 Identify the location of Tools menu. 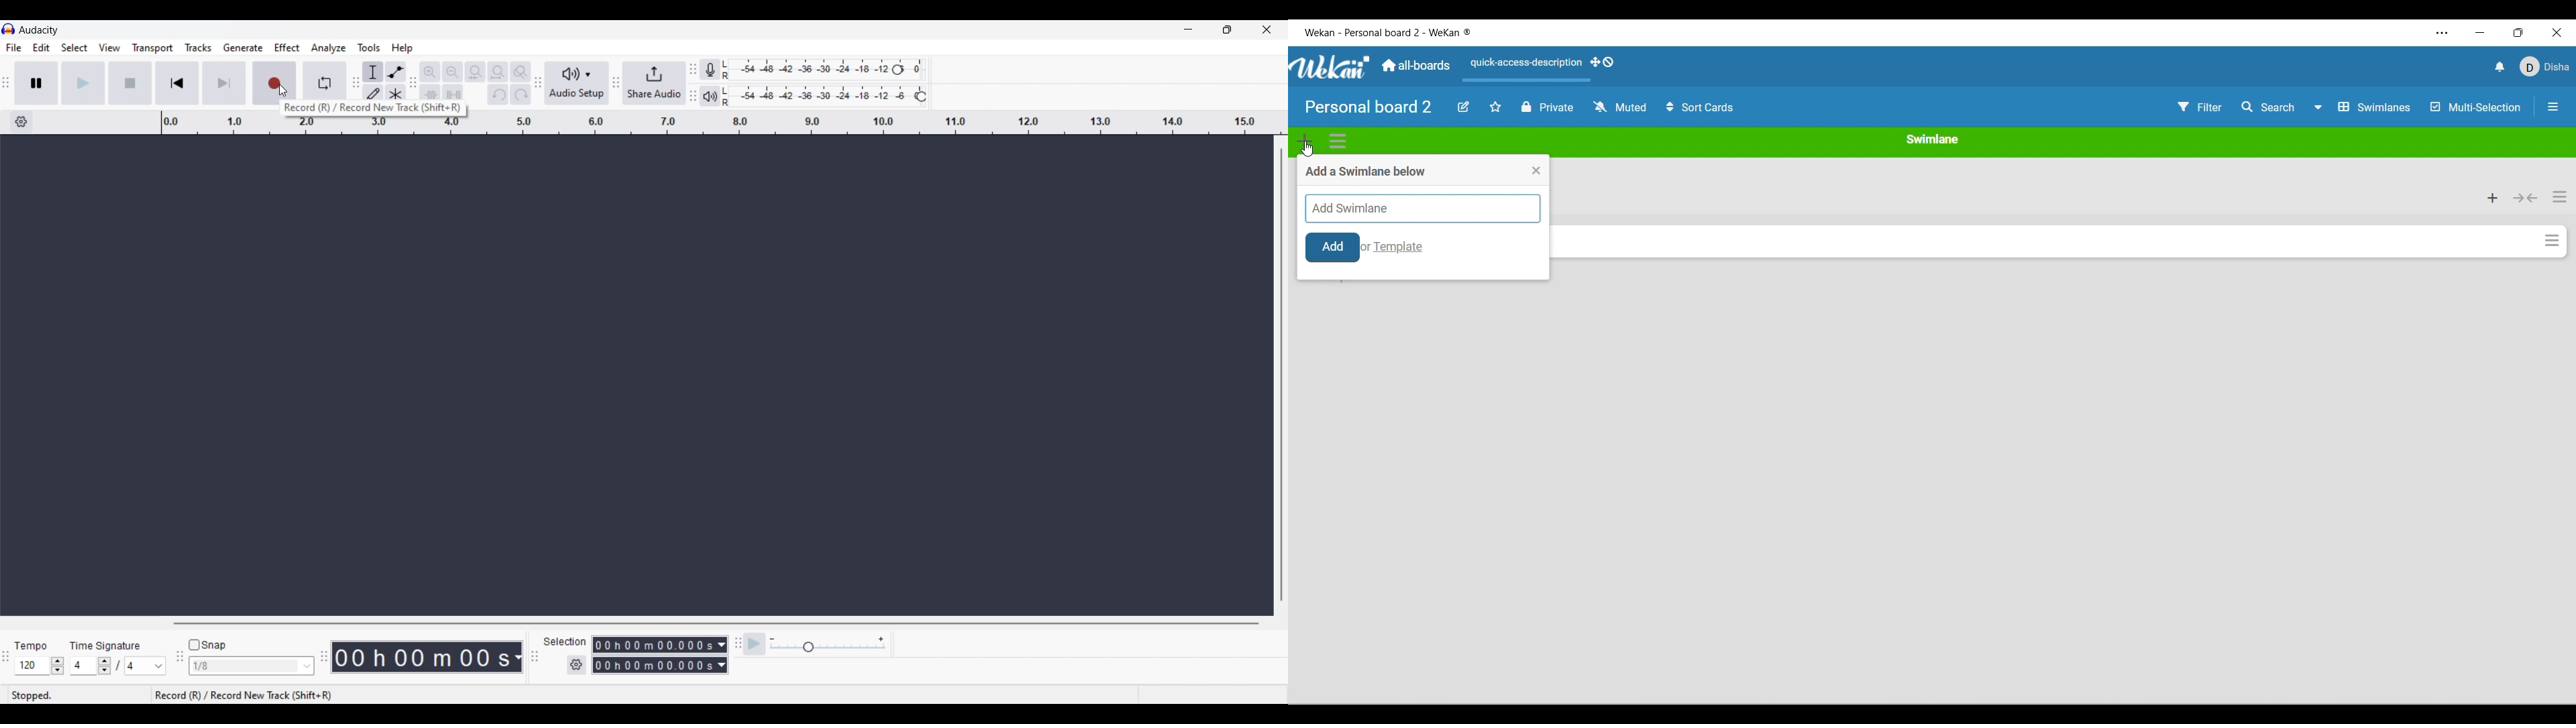
(370, 48).